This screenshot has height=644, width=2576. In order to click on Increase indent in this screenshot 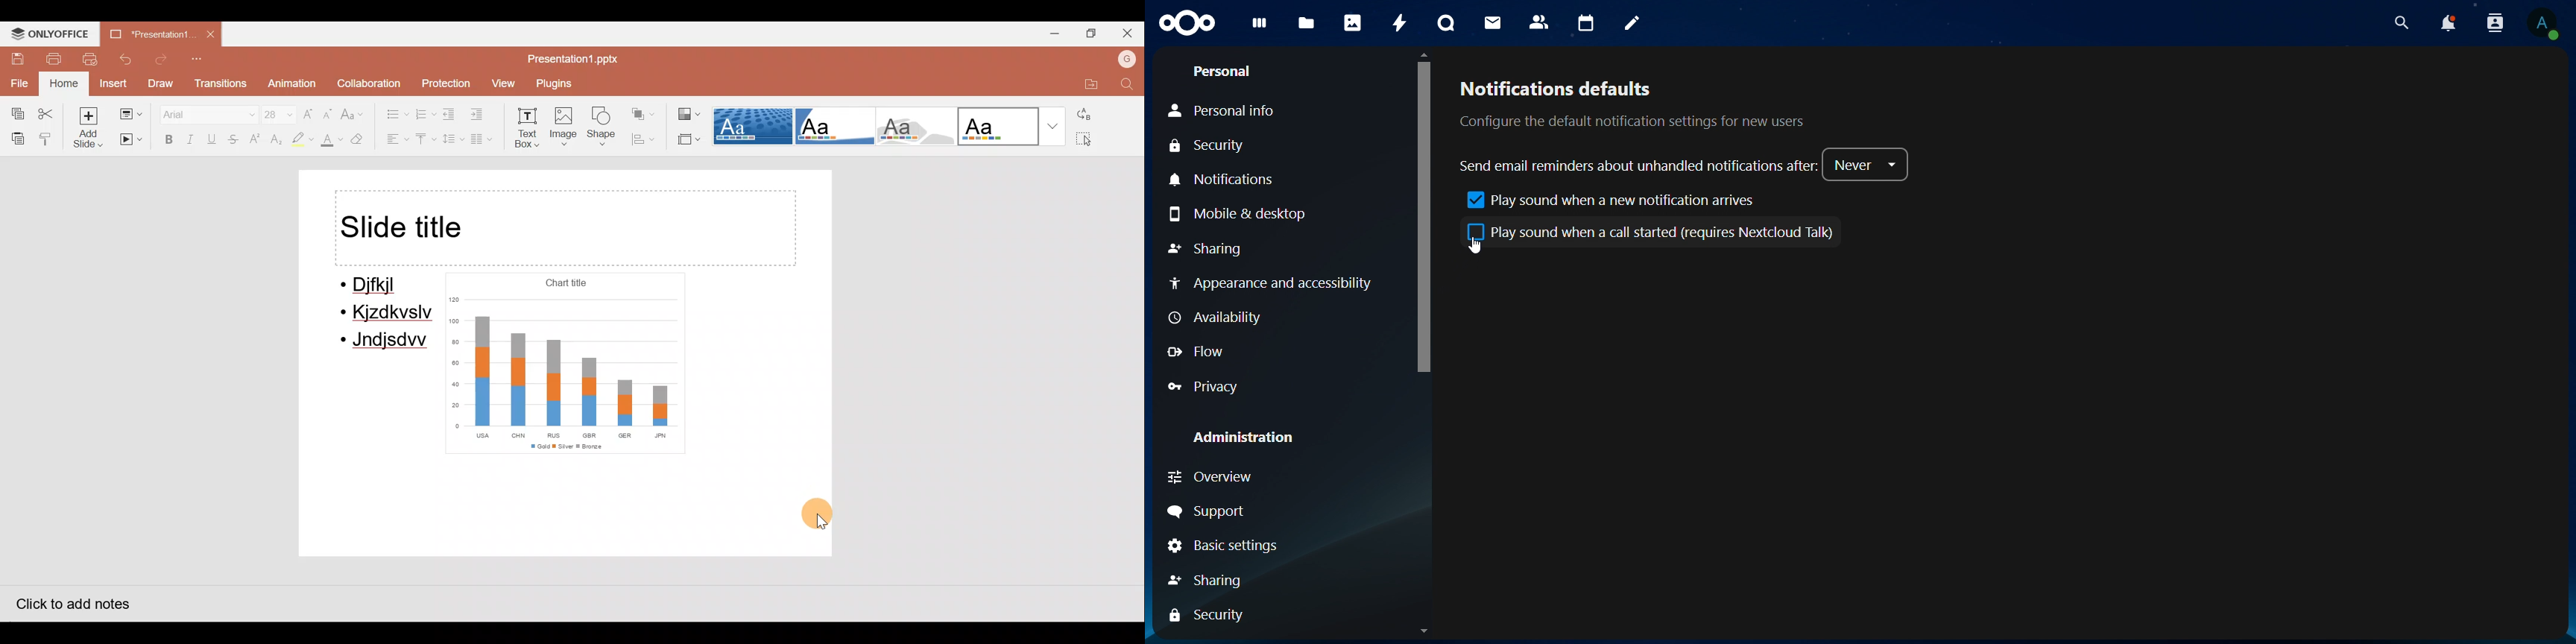, I will do `click(482, 113)`.